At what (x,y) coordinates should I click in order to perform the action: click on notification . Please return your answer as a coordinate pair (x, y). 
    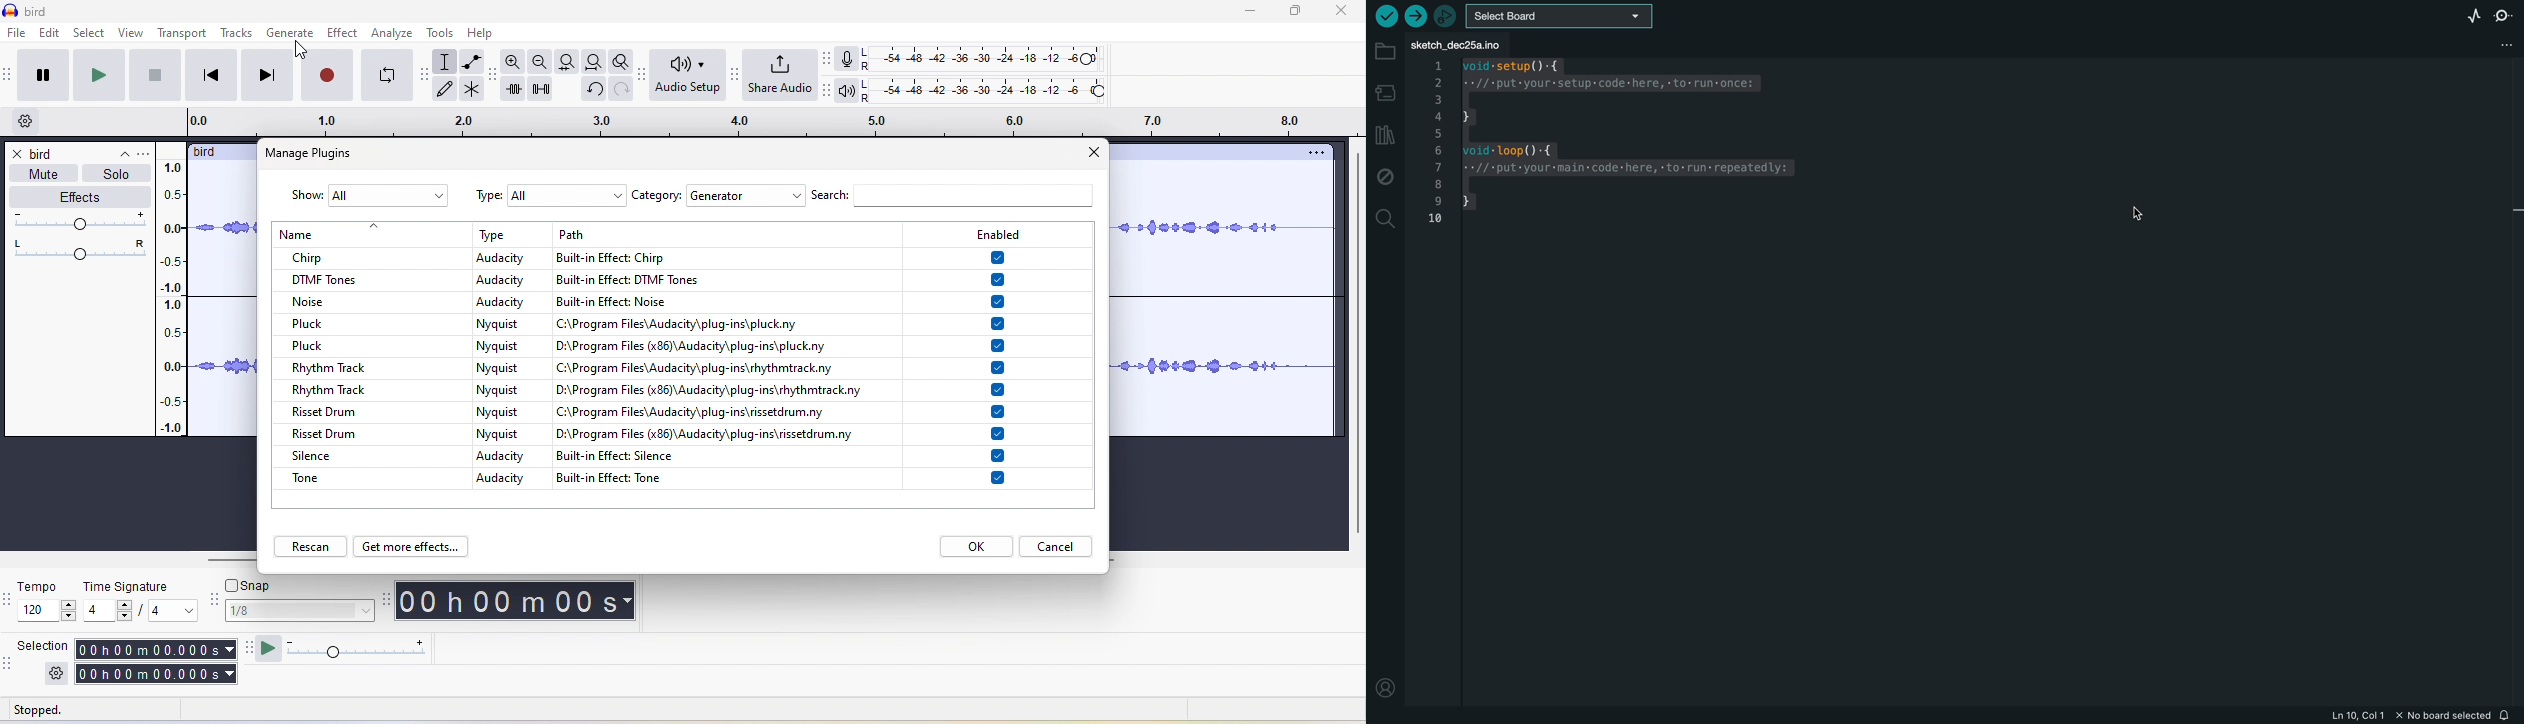
    Looking at the image, I should click on (2510, 713).